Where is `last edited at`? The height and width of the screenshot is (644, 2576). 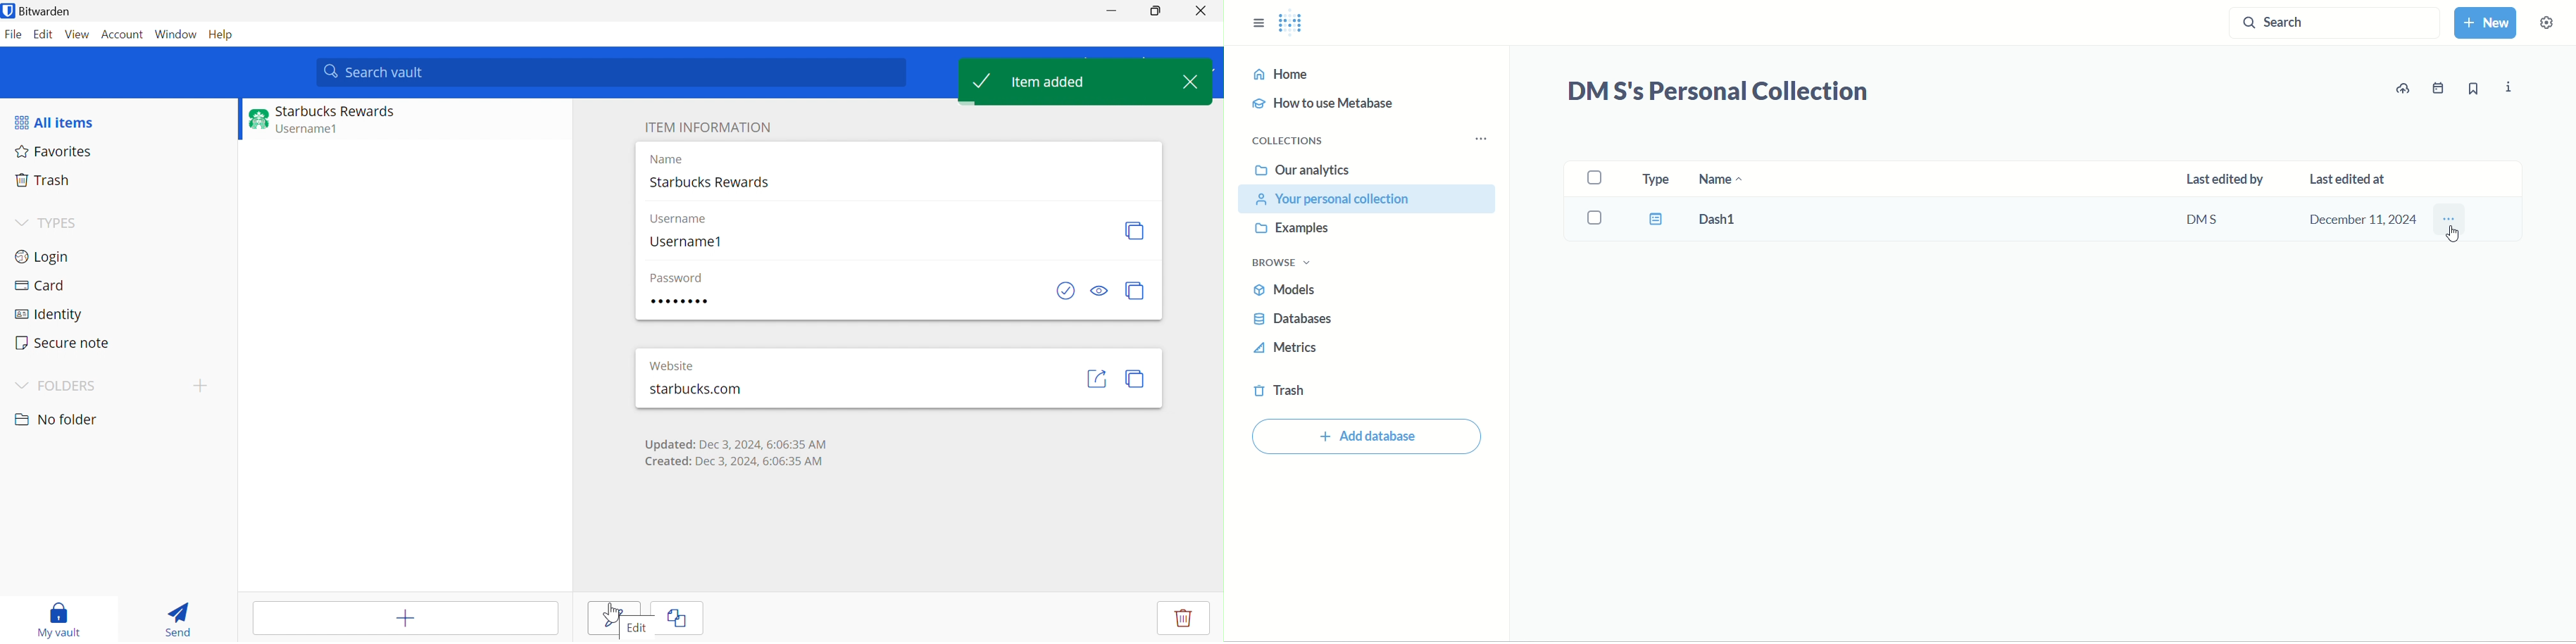
last edited at is located at coordinates (2356, 175).